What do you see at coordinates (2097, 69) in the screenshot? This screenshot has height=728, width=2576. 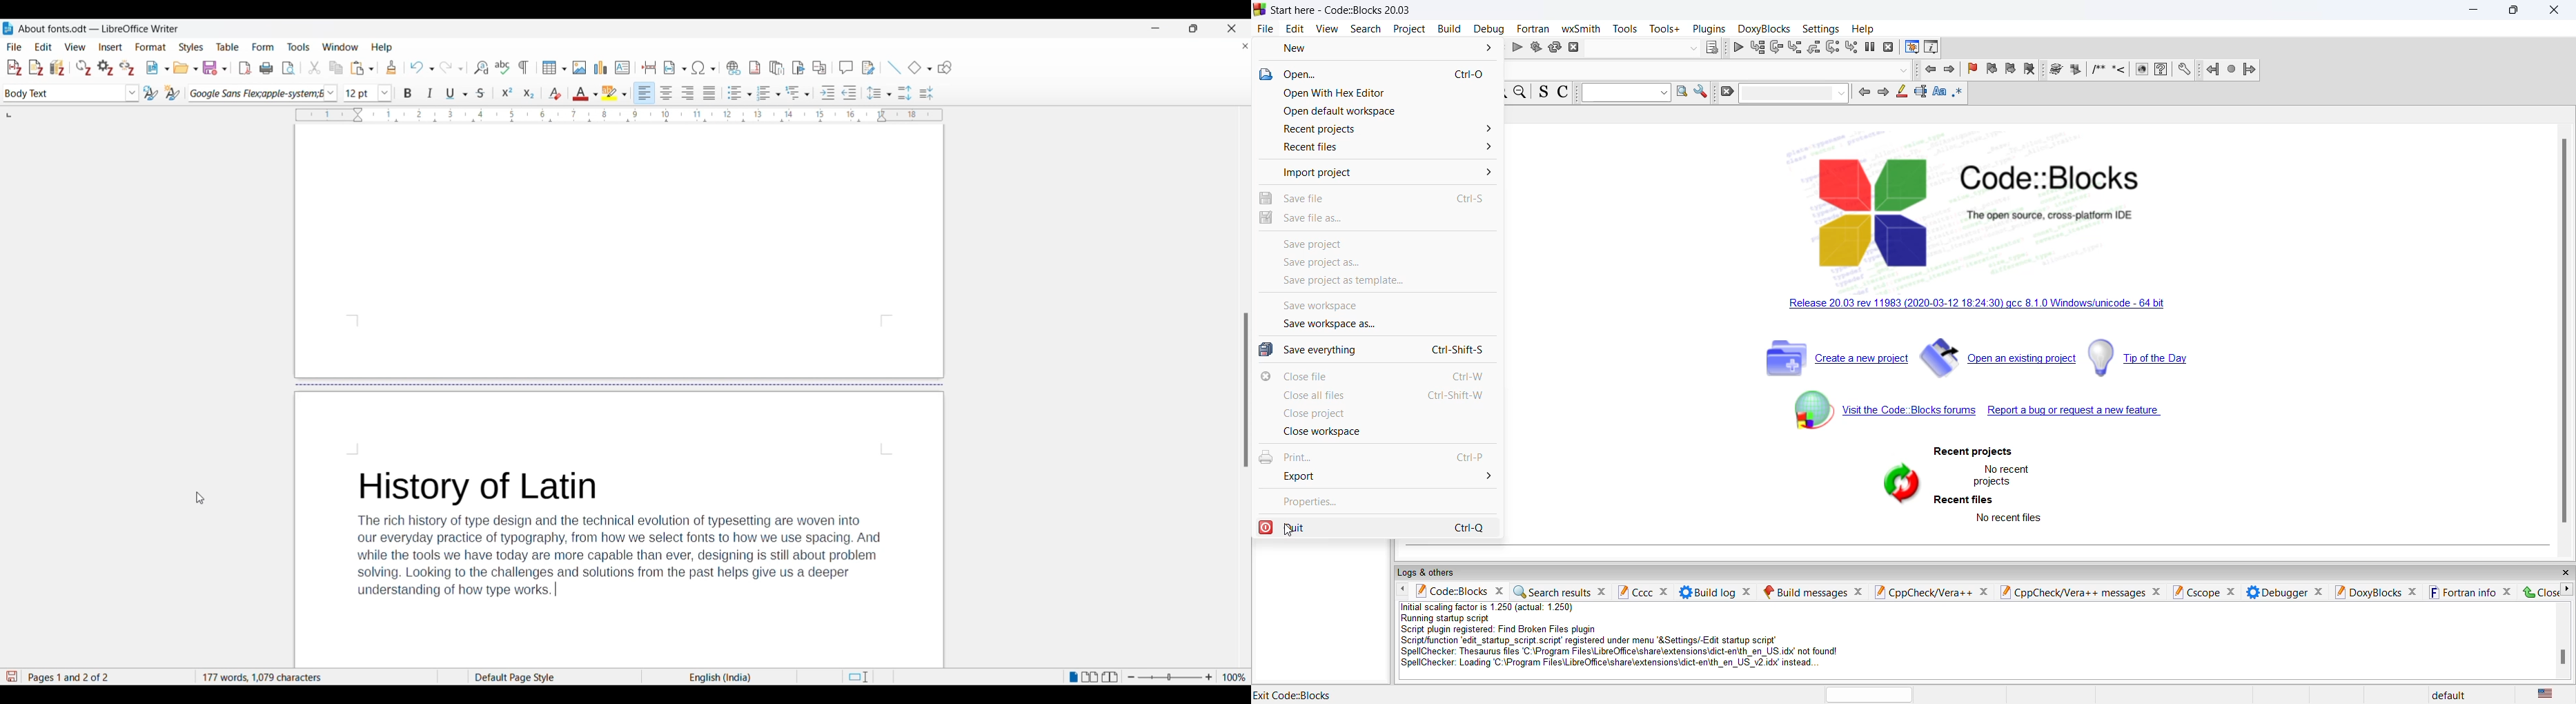 I see `comments` at bounding box center [2097, 69].